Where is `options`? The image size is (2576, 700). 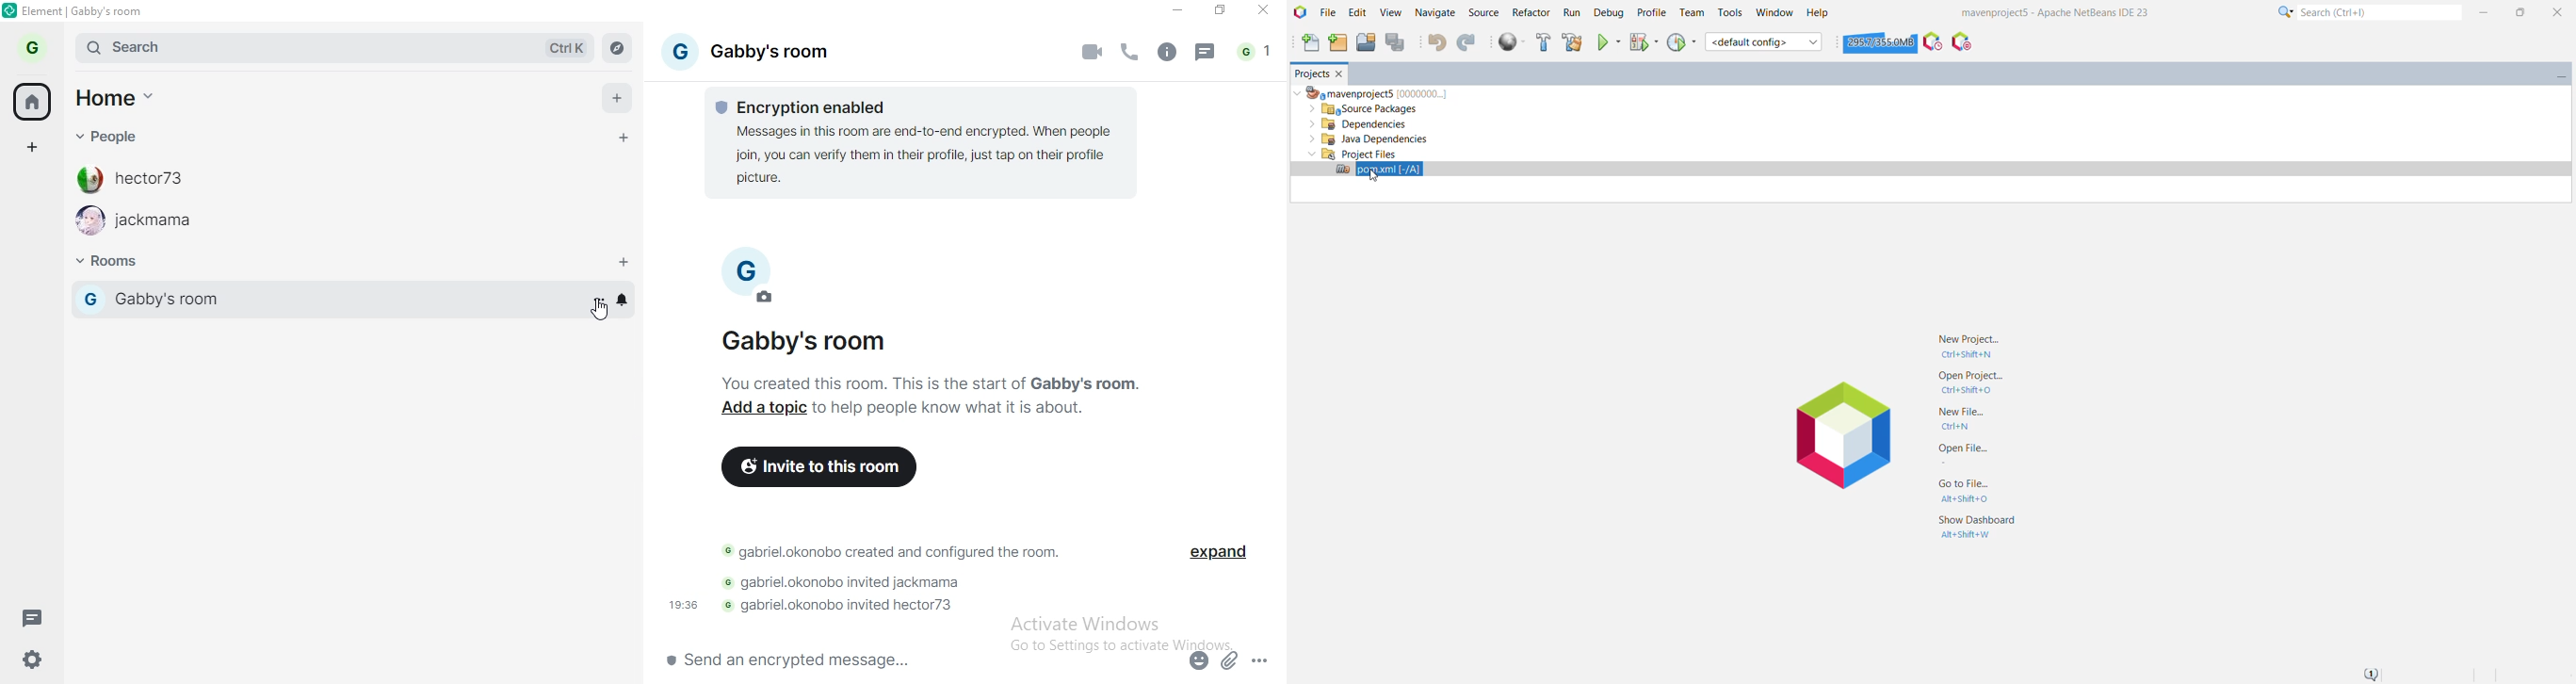
options is located at coordinates (1262, 660).